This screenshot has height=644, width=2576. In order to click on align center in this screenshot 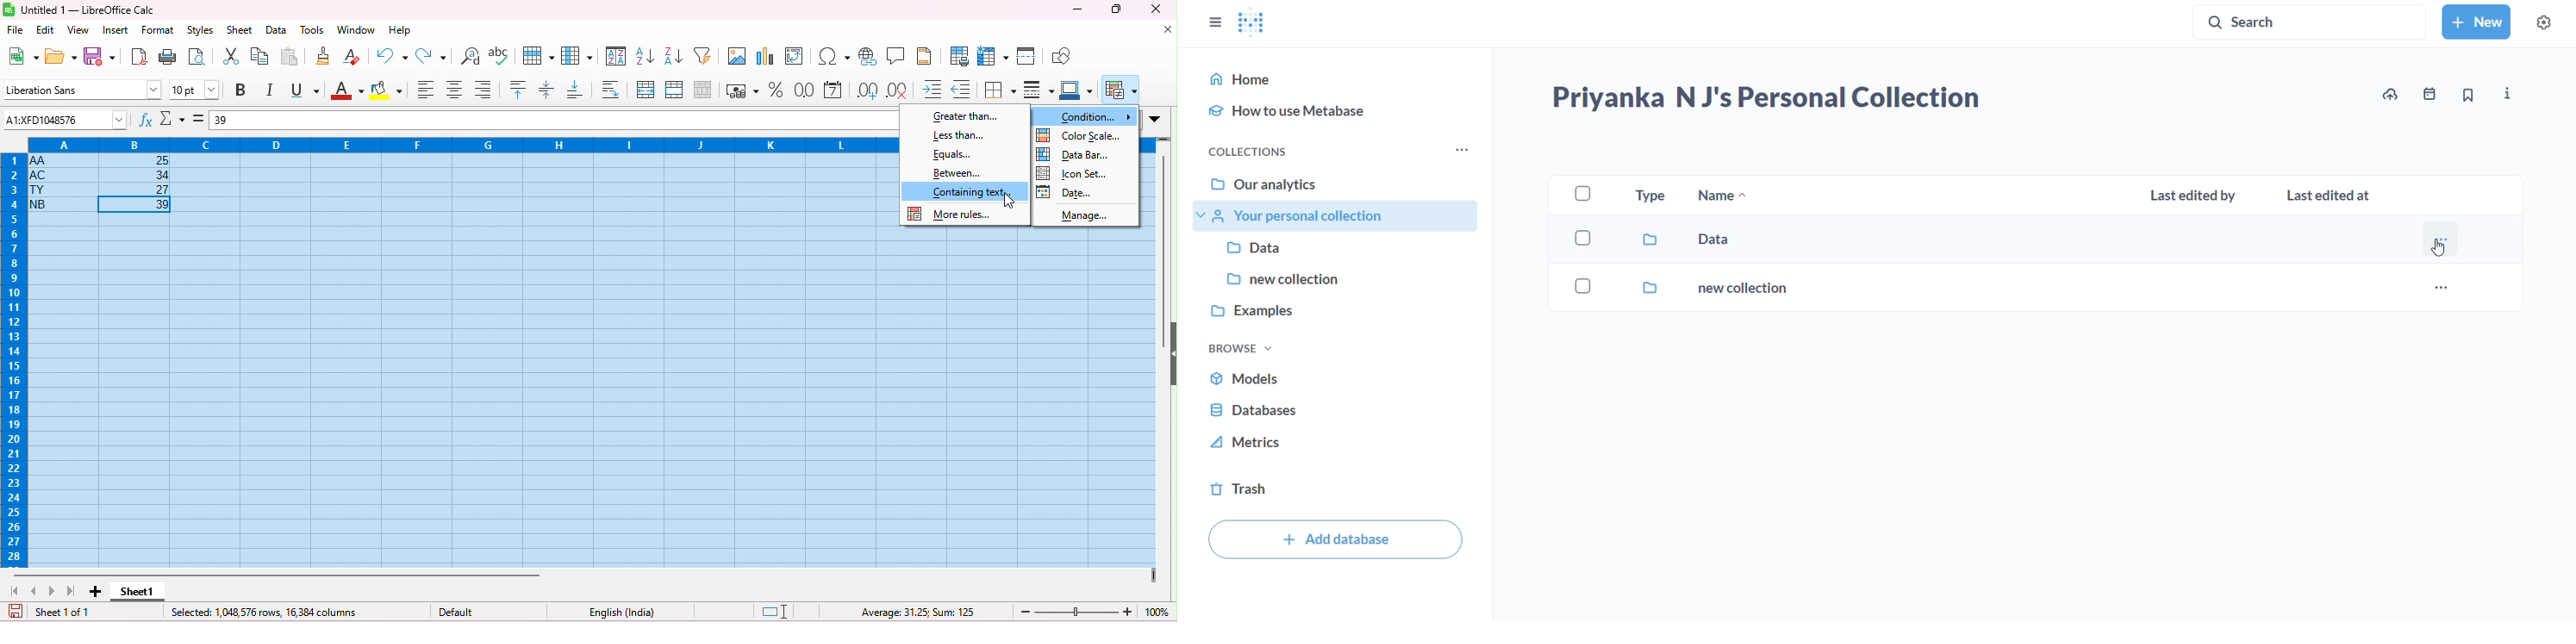, I will do `click(455, 90)`.